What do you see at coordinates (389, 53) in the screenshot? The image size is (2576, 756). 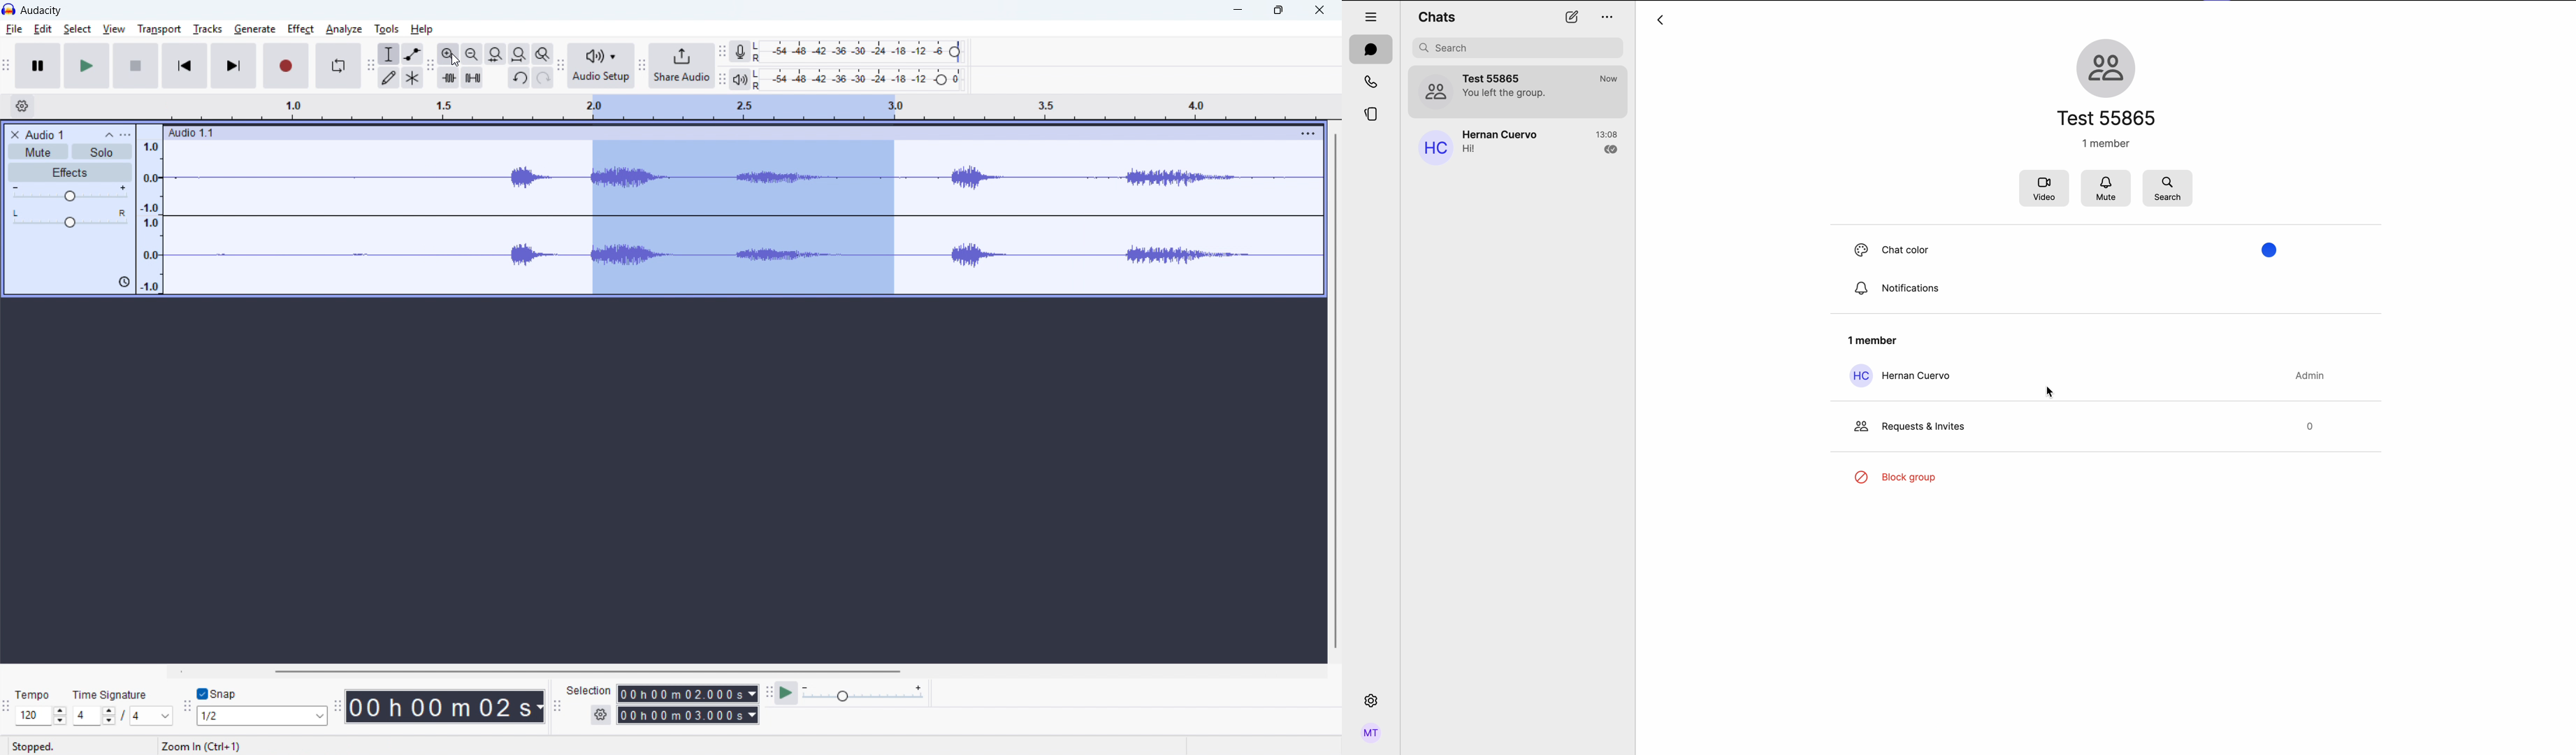 I see `Selection tool` at bounding box center [389, 53].